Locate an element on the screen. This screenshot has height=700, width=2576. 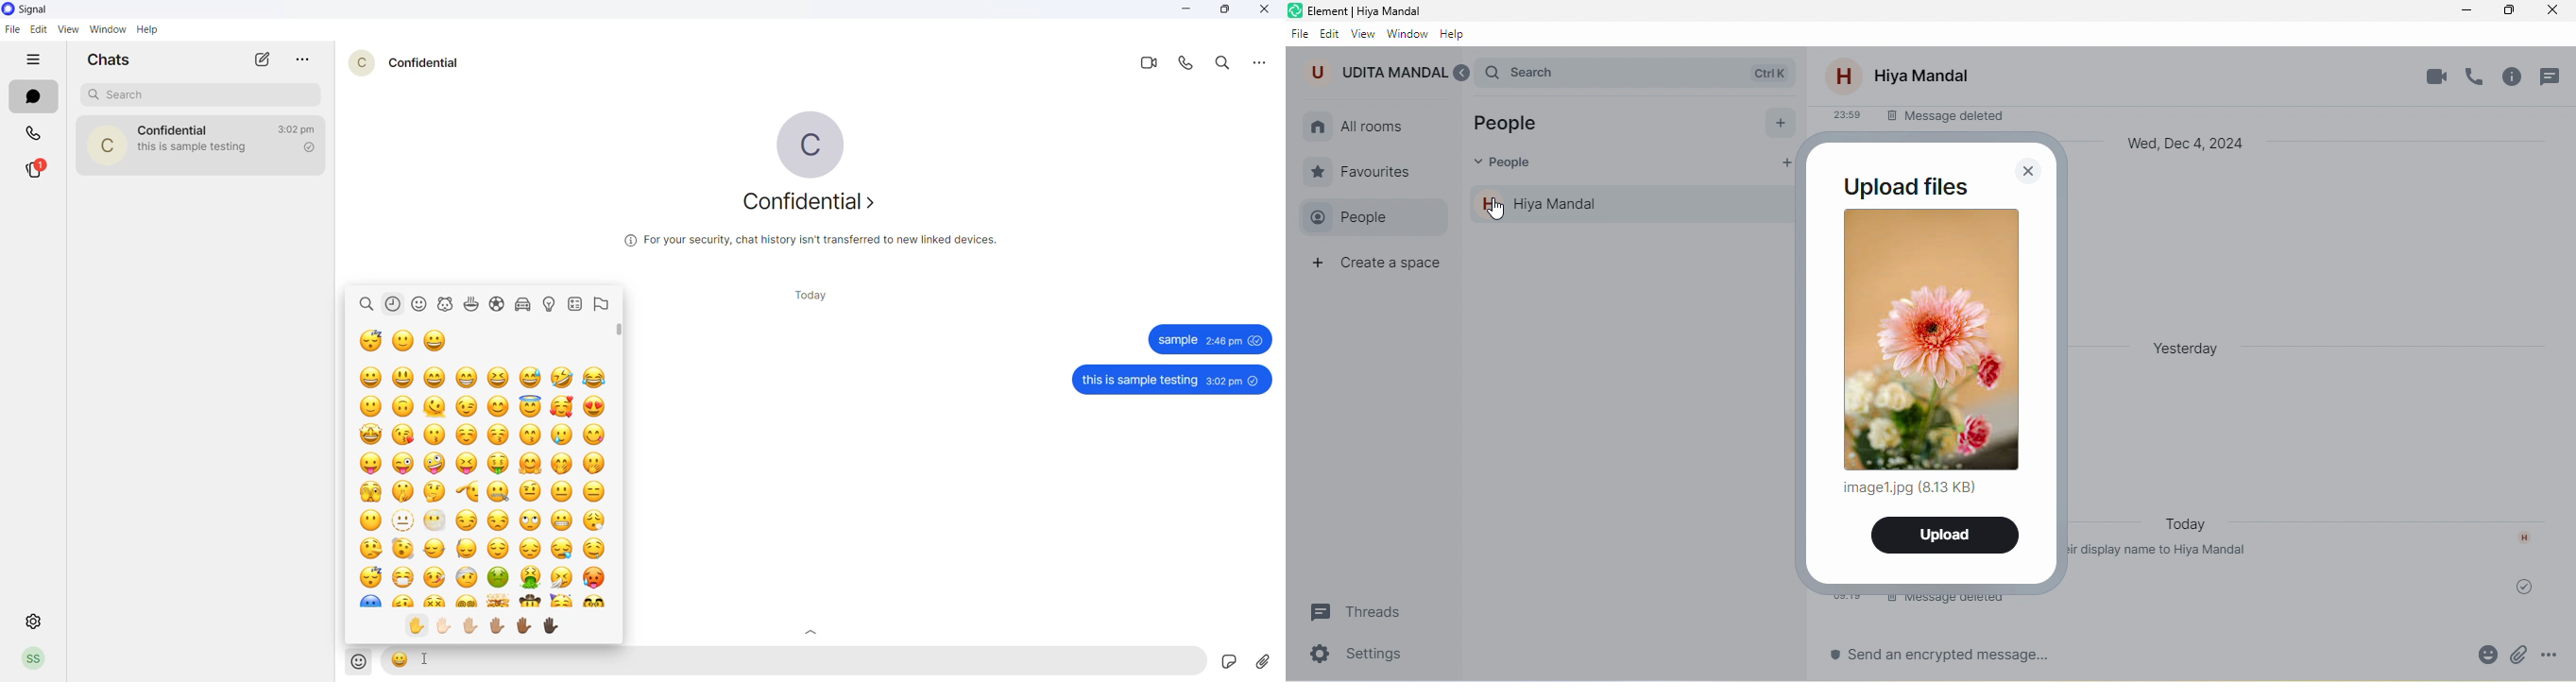
contact name is located at coordinates (427, 63).